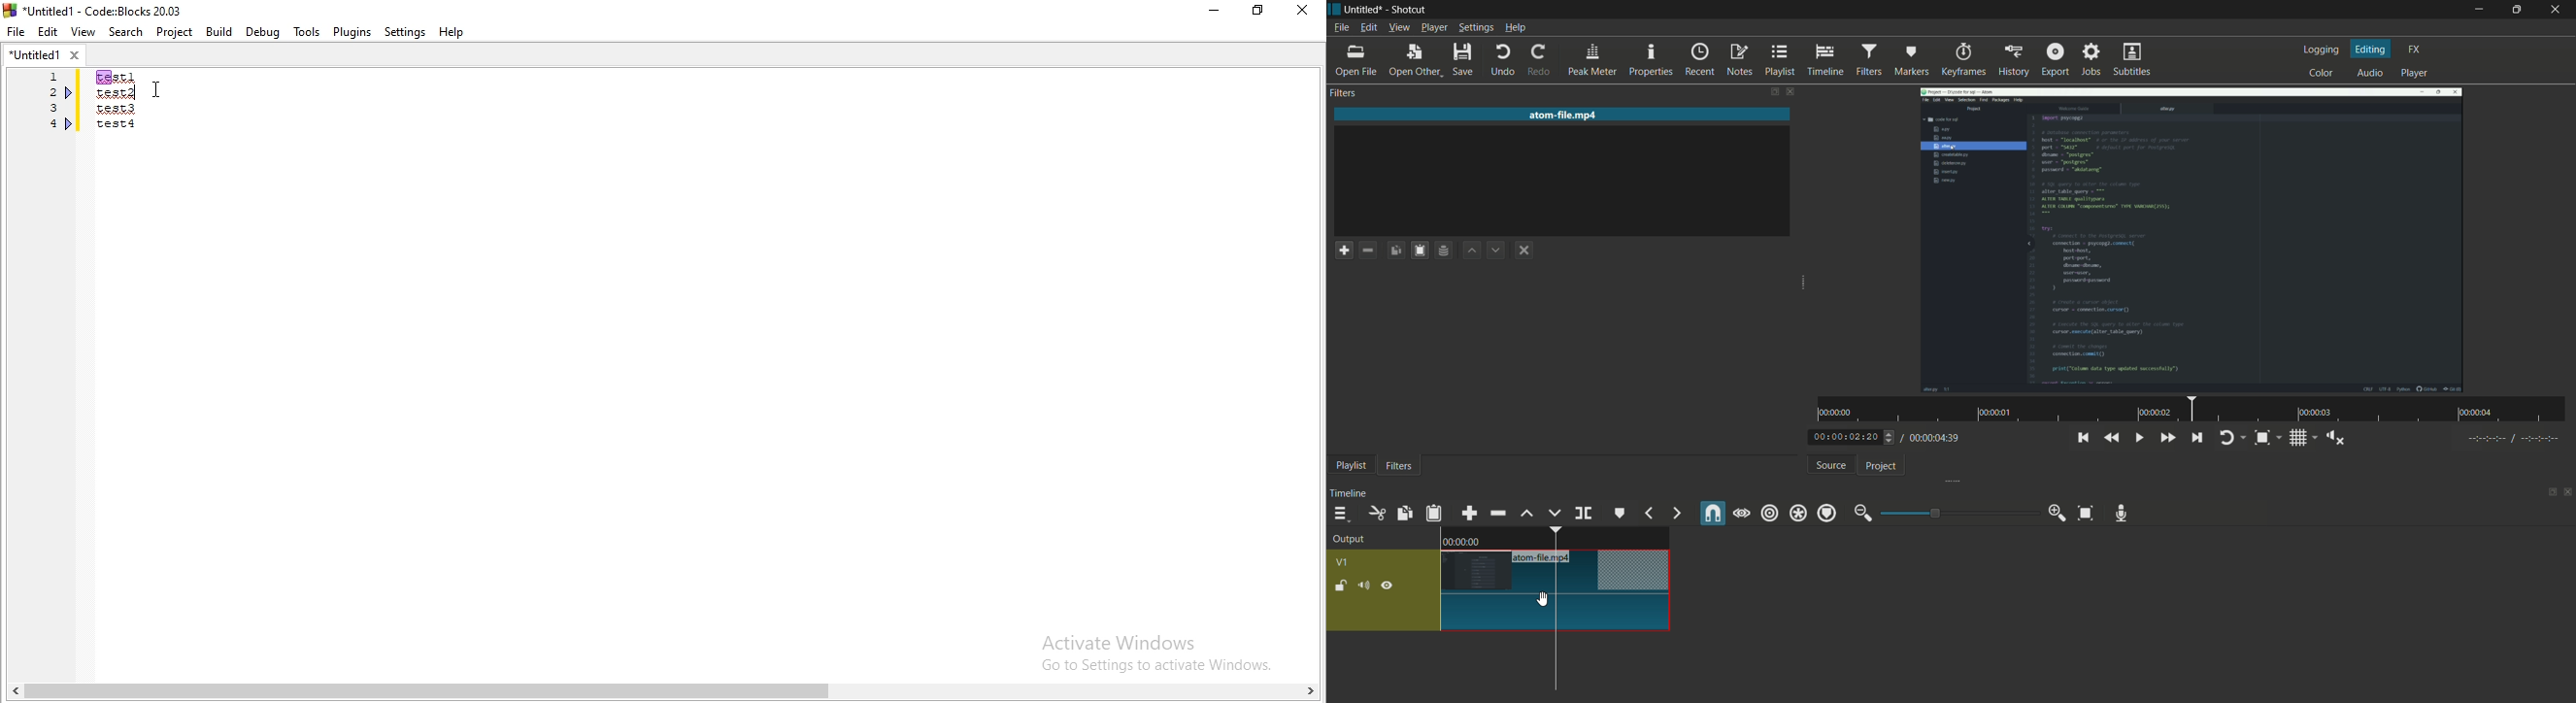  What do you see at coordinates (1350, 465) in the screenshot?
I see `playlist` at bounding box center [1350, 465].